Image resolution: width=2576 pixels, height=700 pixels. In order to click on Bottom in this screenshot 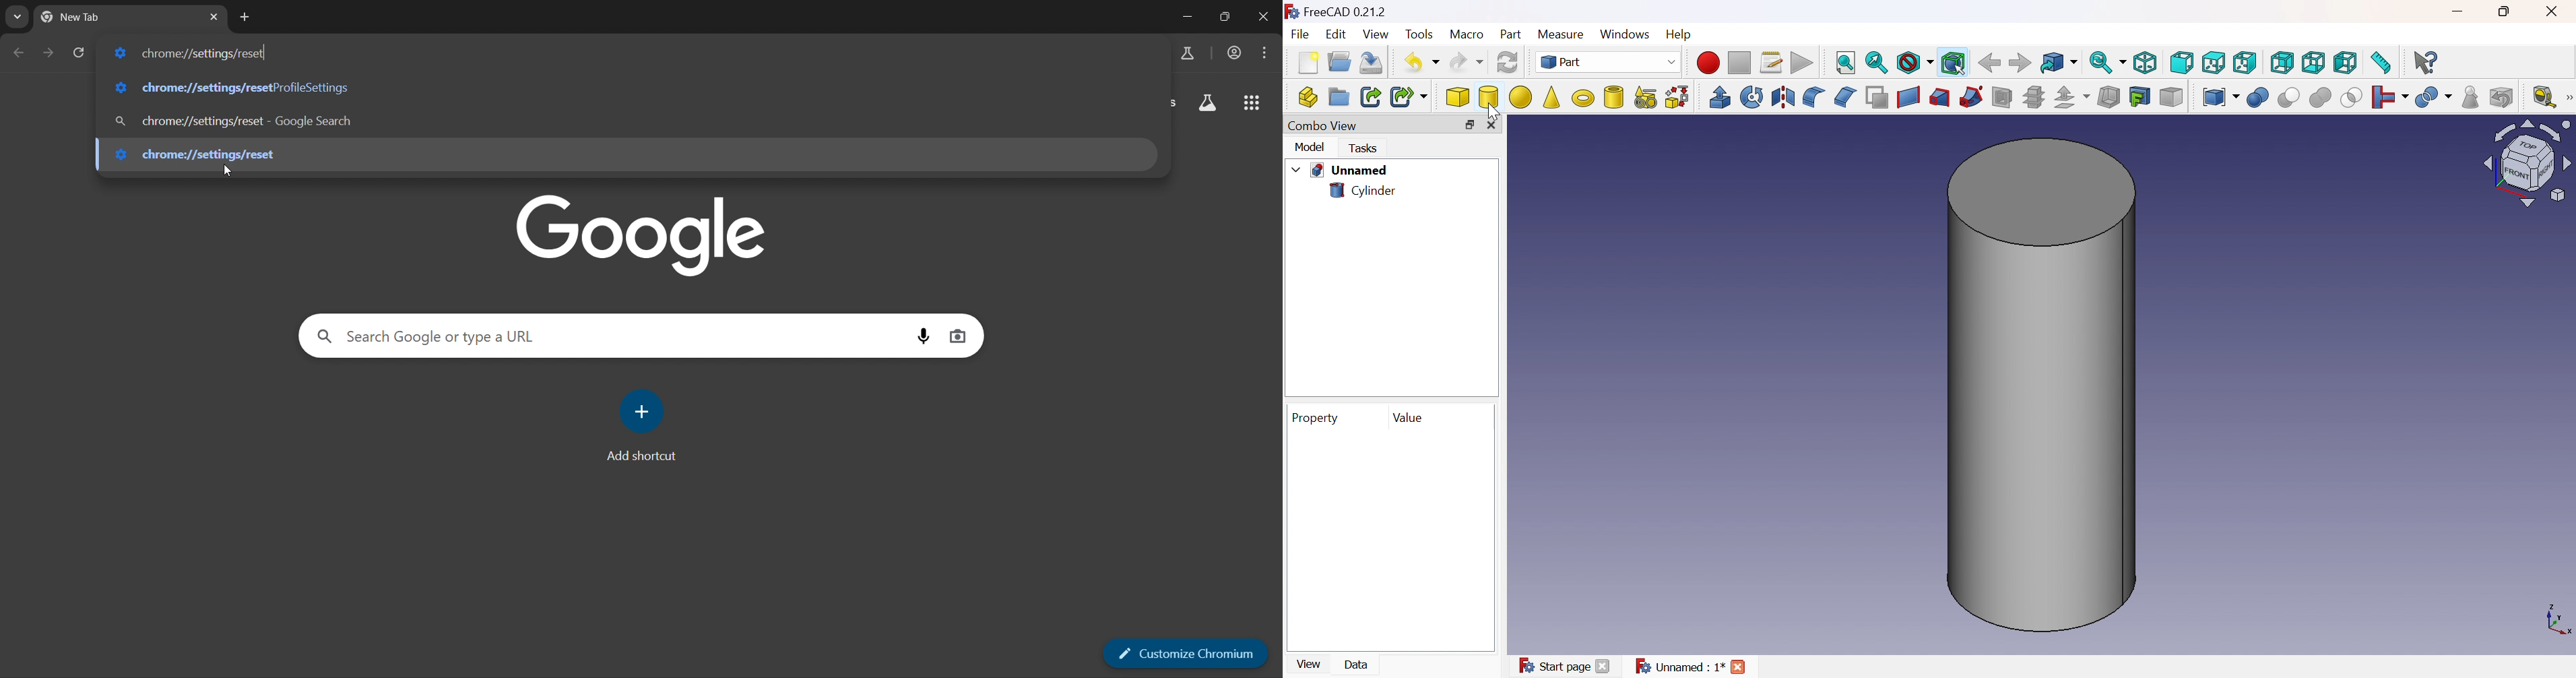, I will do `click(2314, 63)`.